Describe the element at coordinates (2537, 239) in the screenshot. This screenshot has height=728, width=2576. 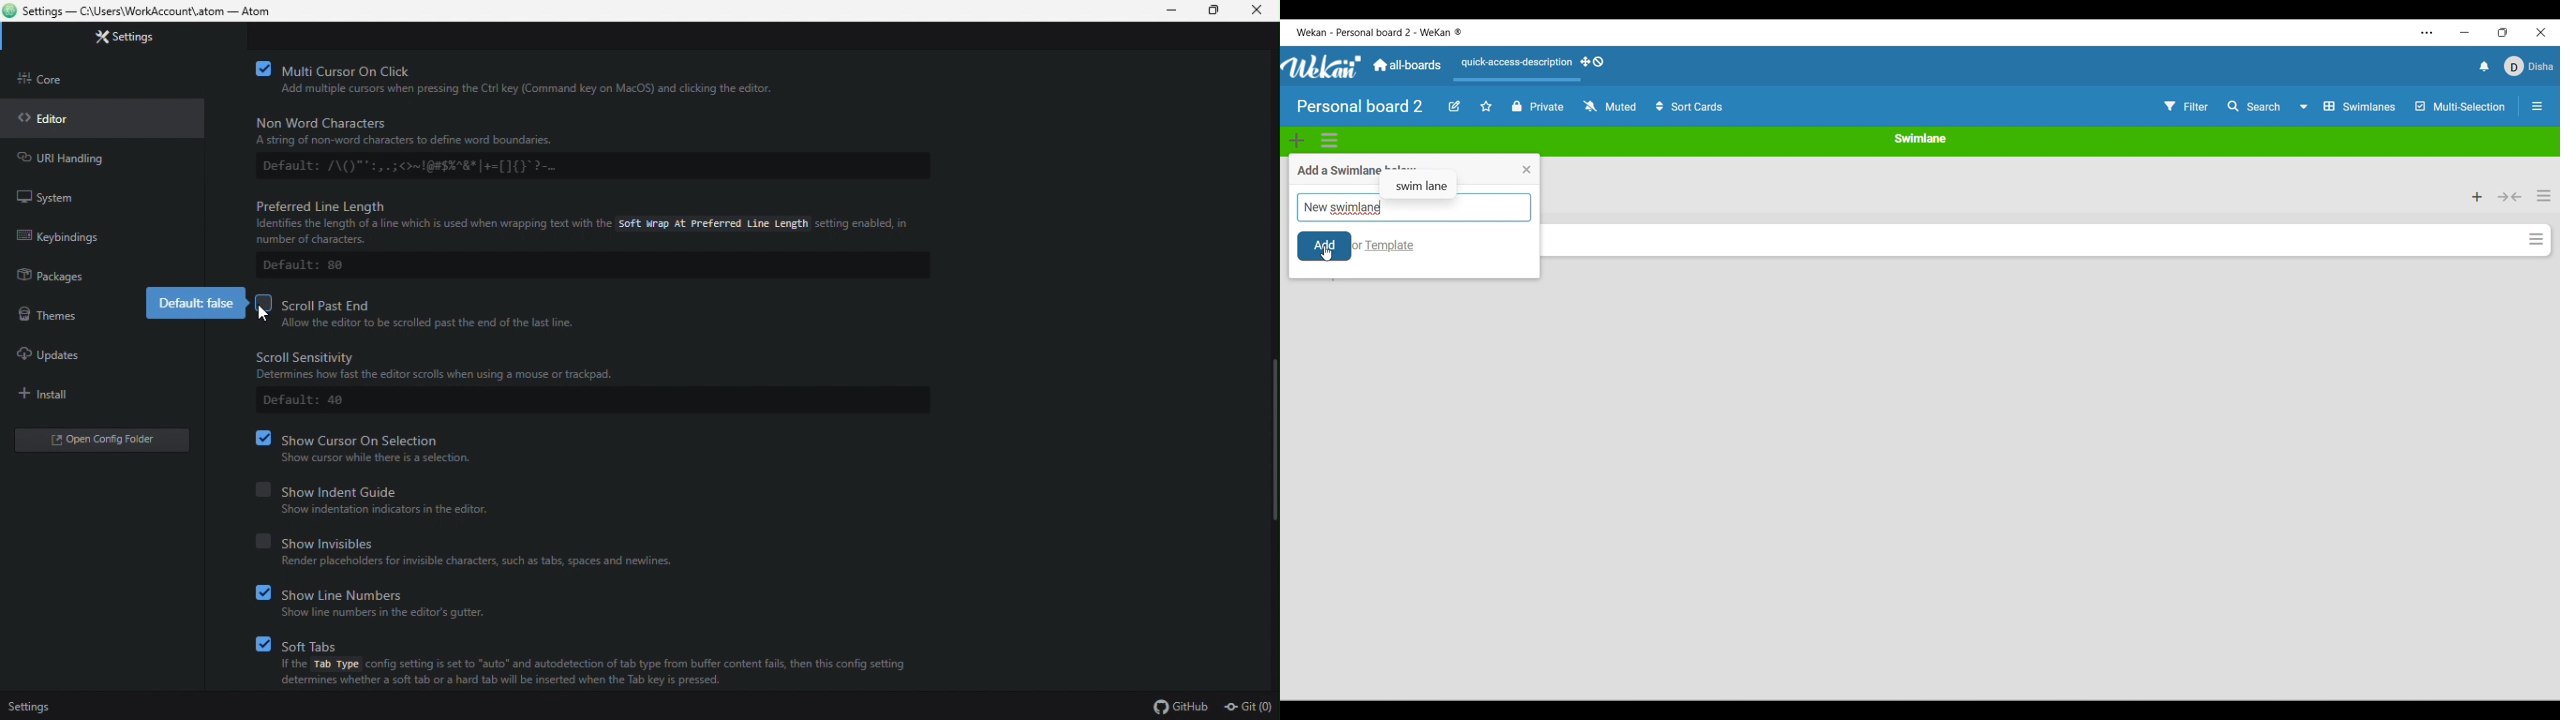
I see `Card options` at that location.